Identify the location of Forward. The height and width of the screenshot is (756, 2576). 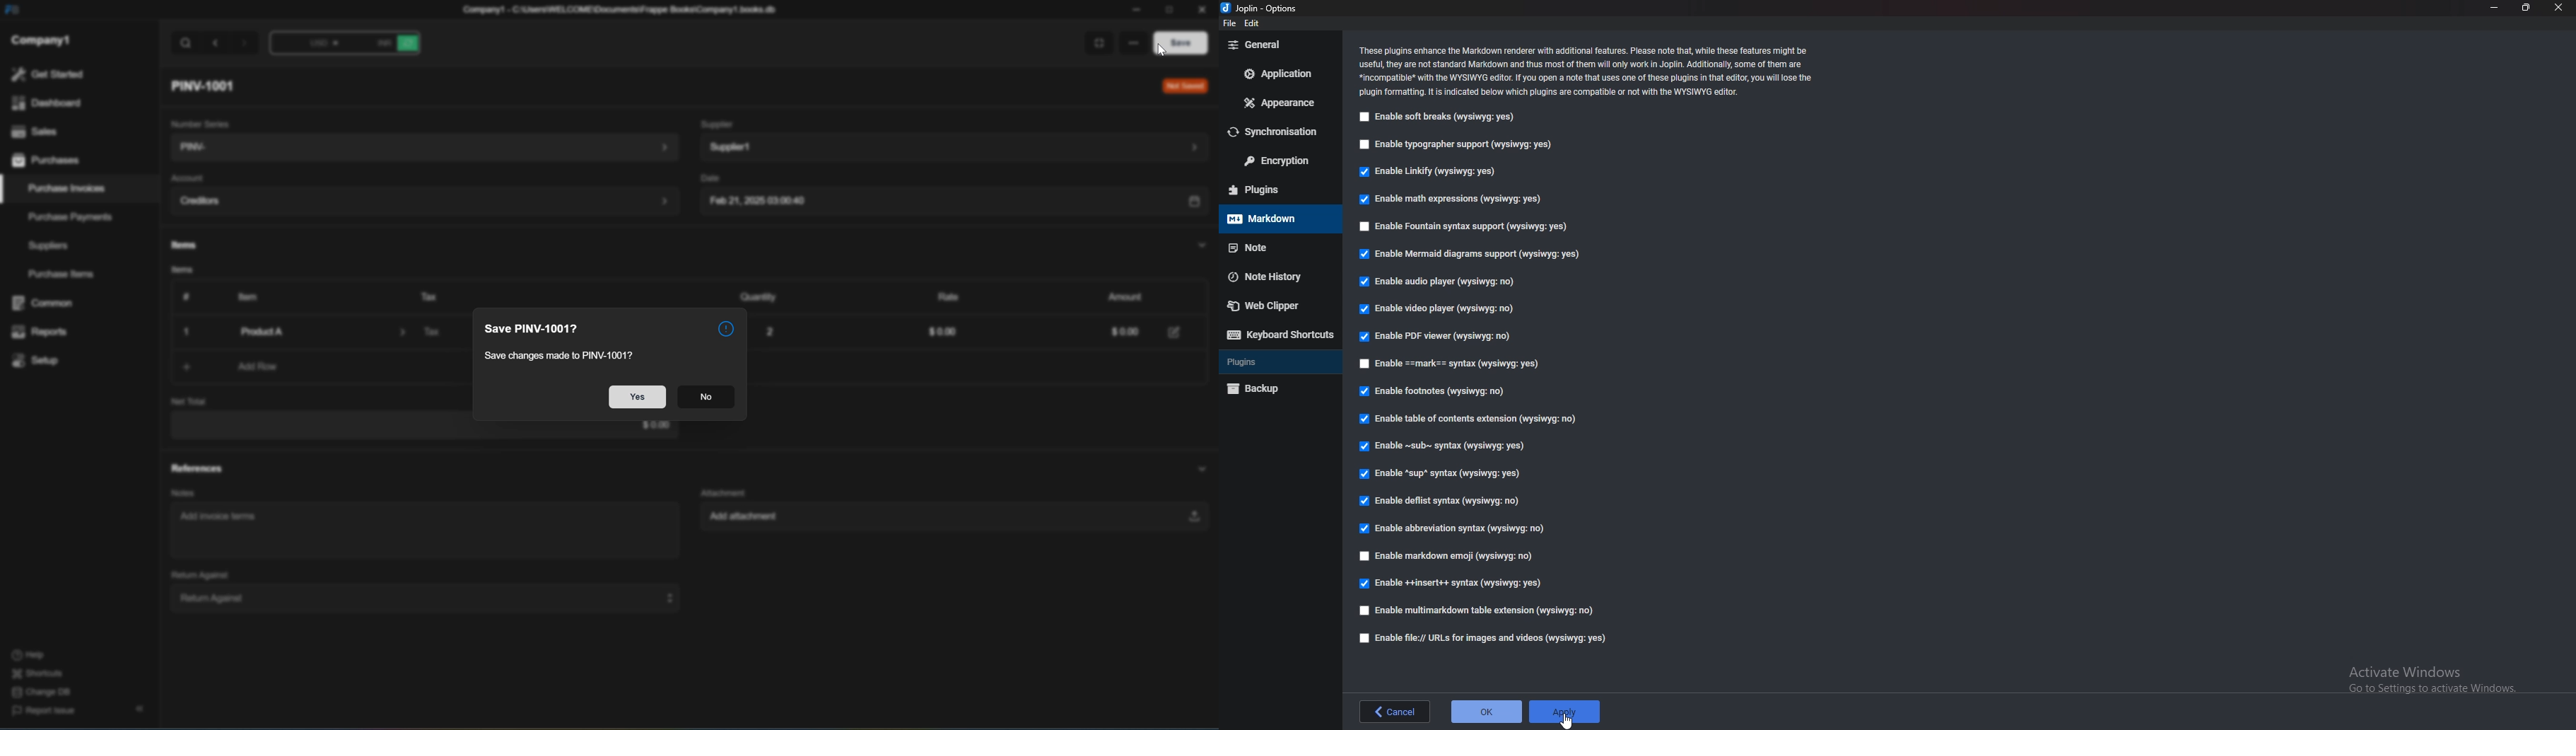
(246, 45).